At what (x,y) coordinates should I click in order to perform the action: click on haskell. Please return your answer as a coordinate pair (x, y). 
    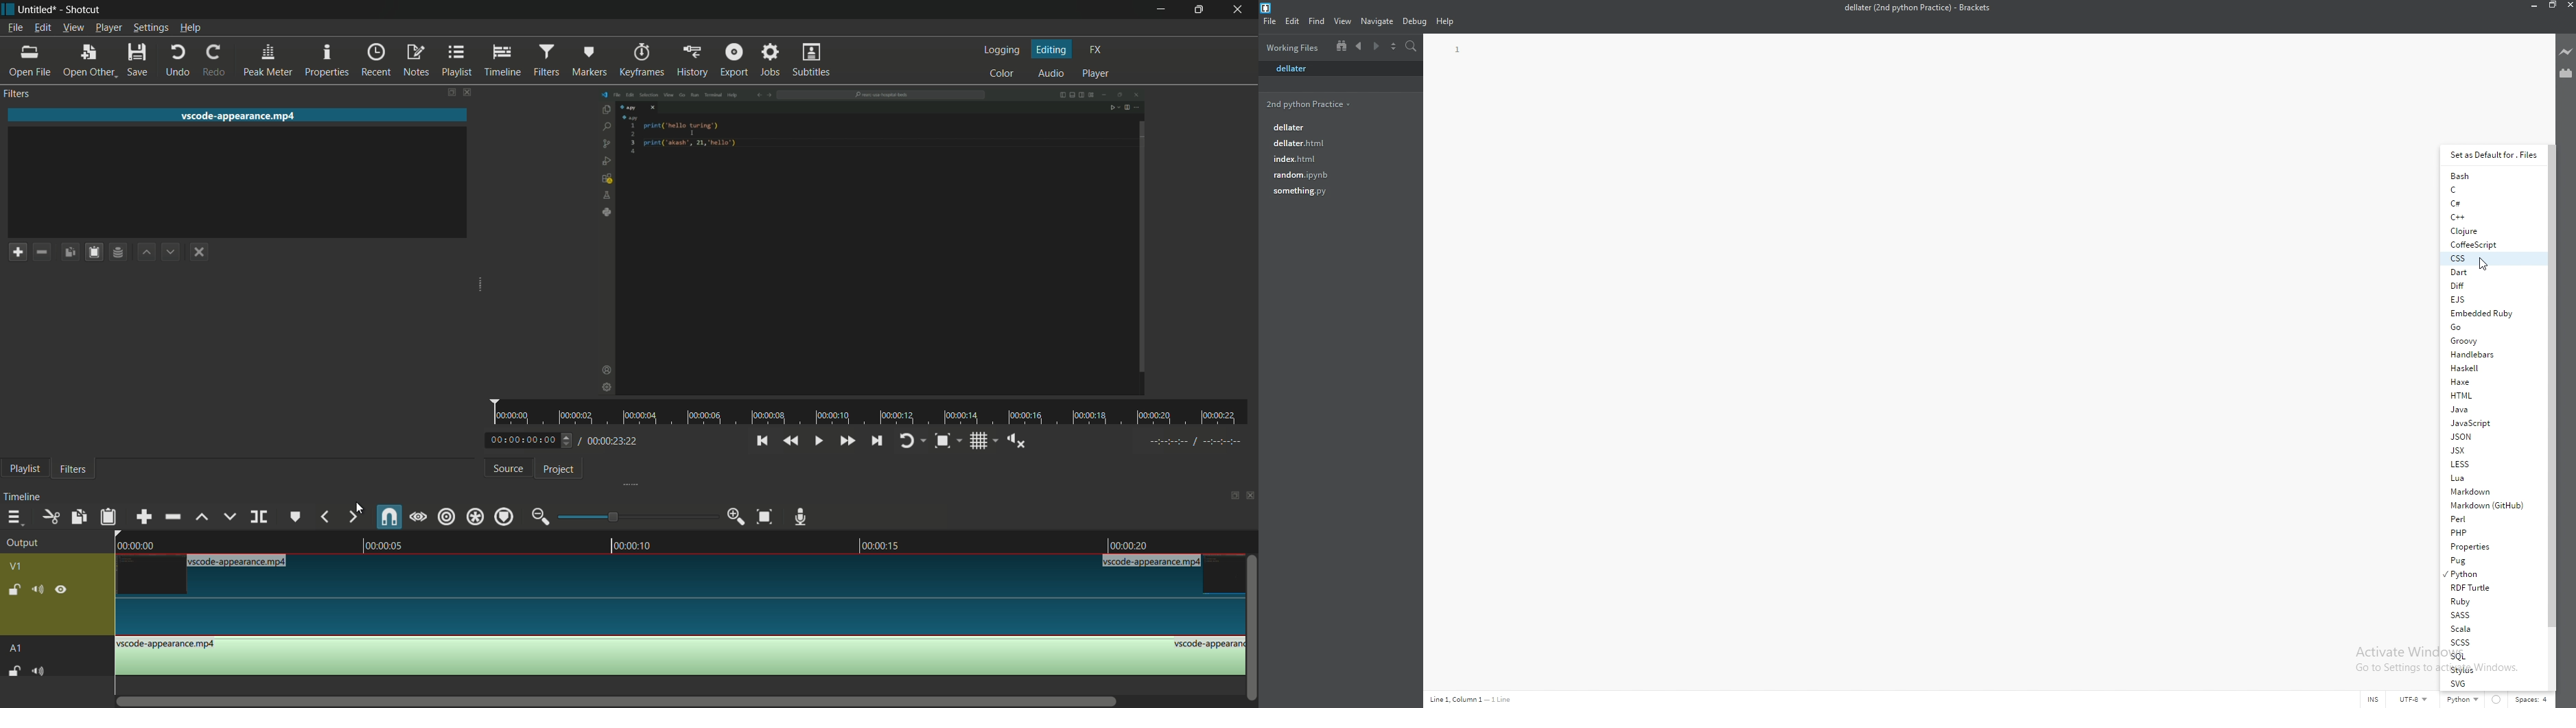
    Looking at the image, I should click on (2489, 367).